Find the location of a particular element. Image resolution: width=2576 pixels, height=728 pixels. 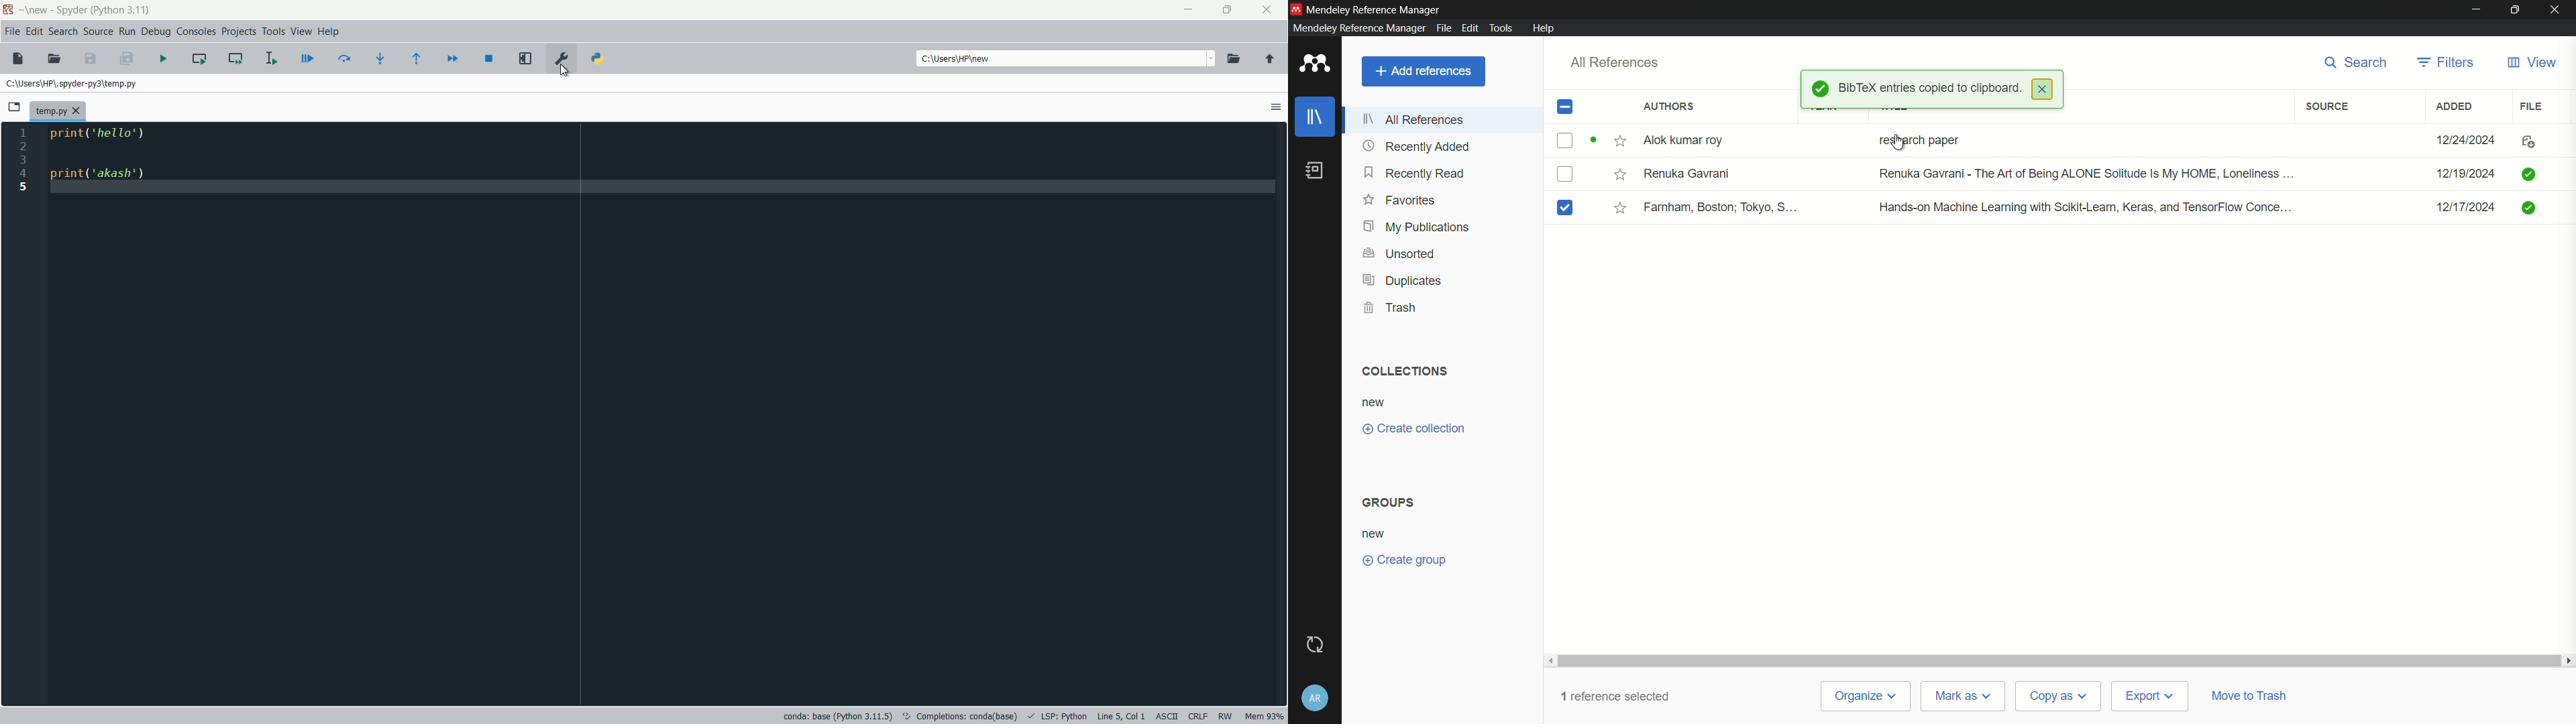

organize is located at coordinates (1867, 697).